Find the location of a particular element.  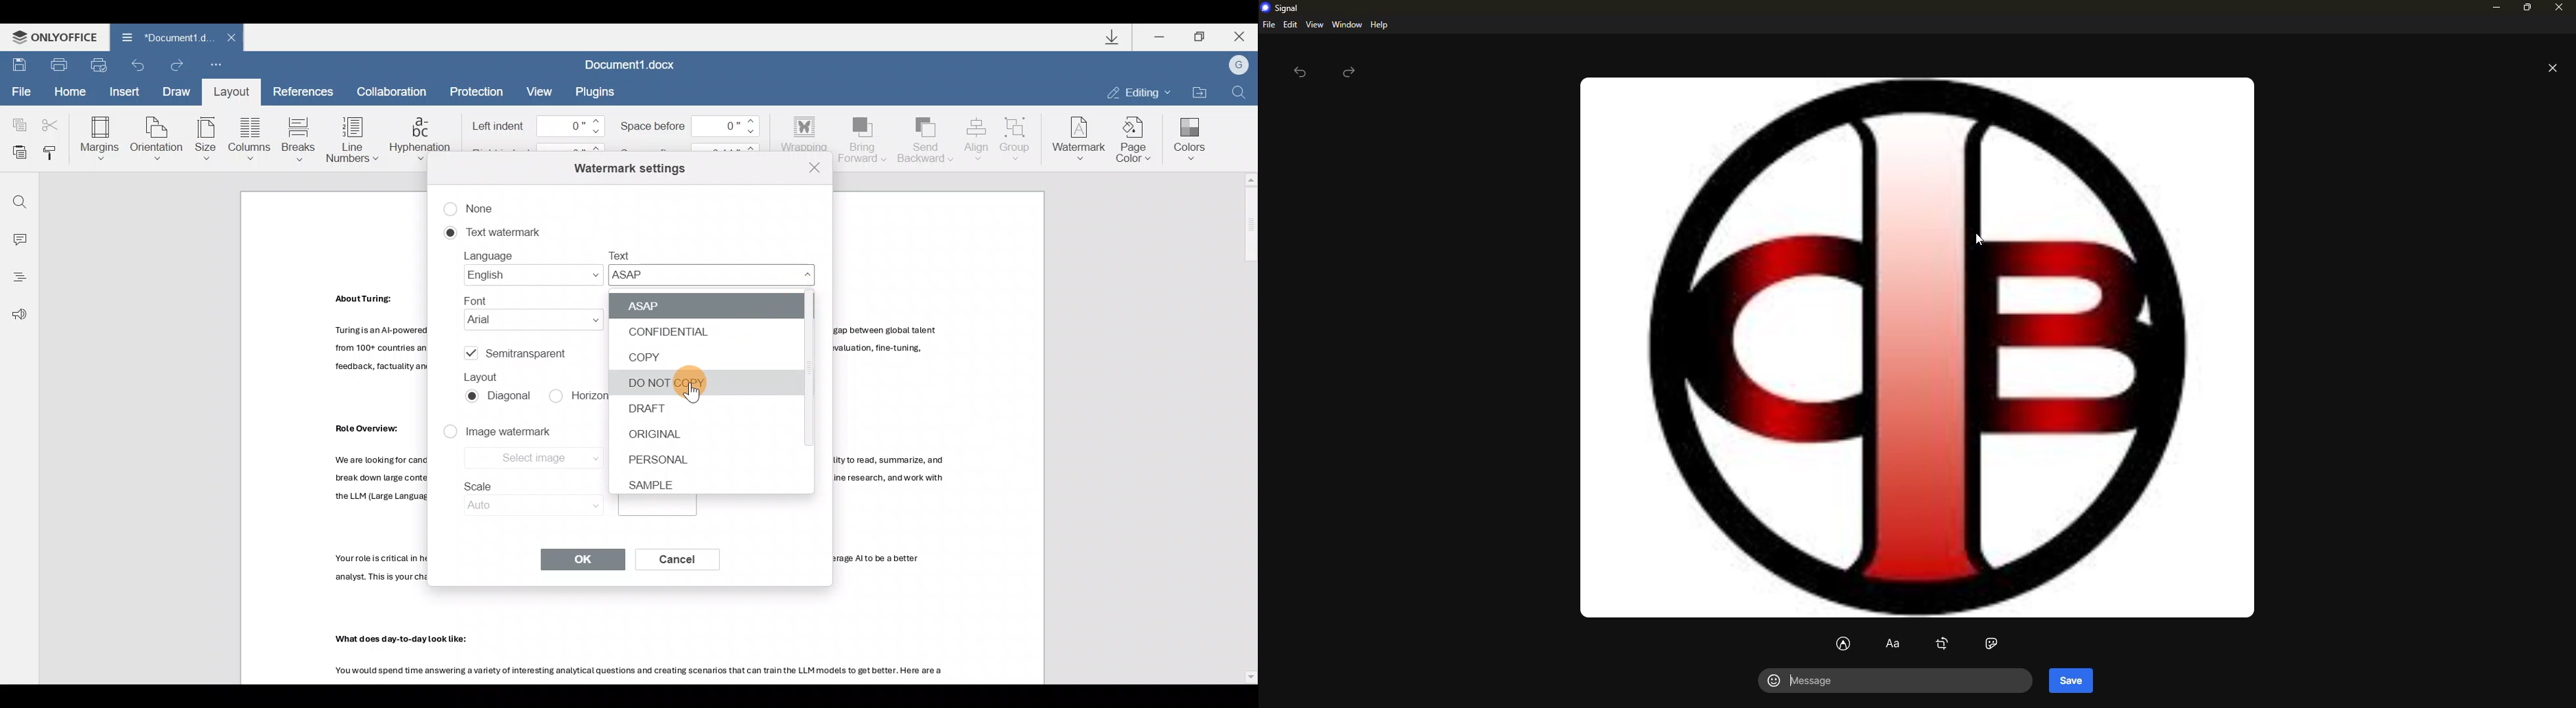

Semitransparent is located at coordinates (521, 355).